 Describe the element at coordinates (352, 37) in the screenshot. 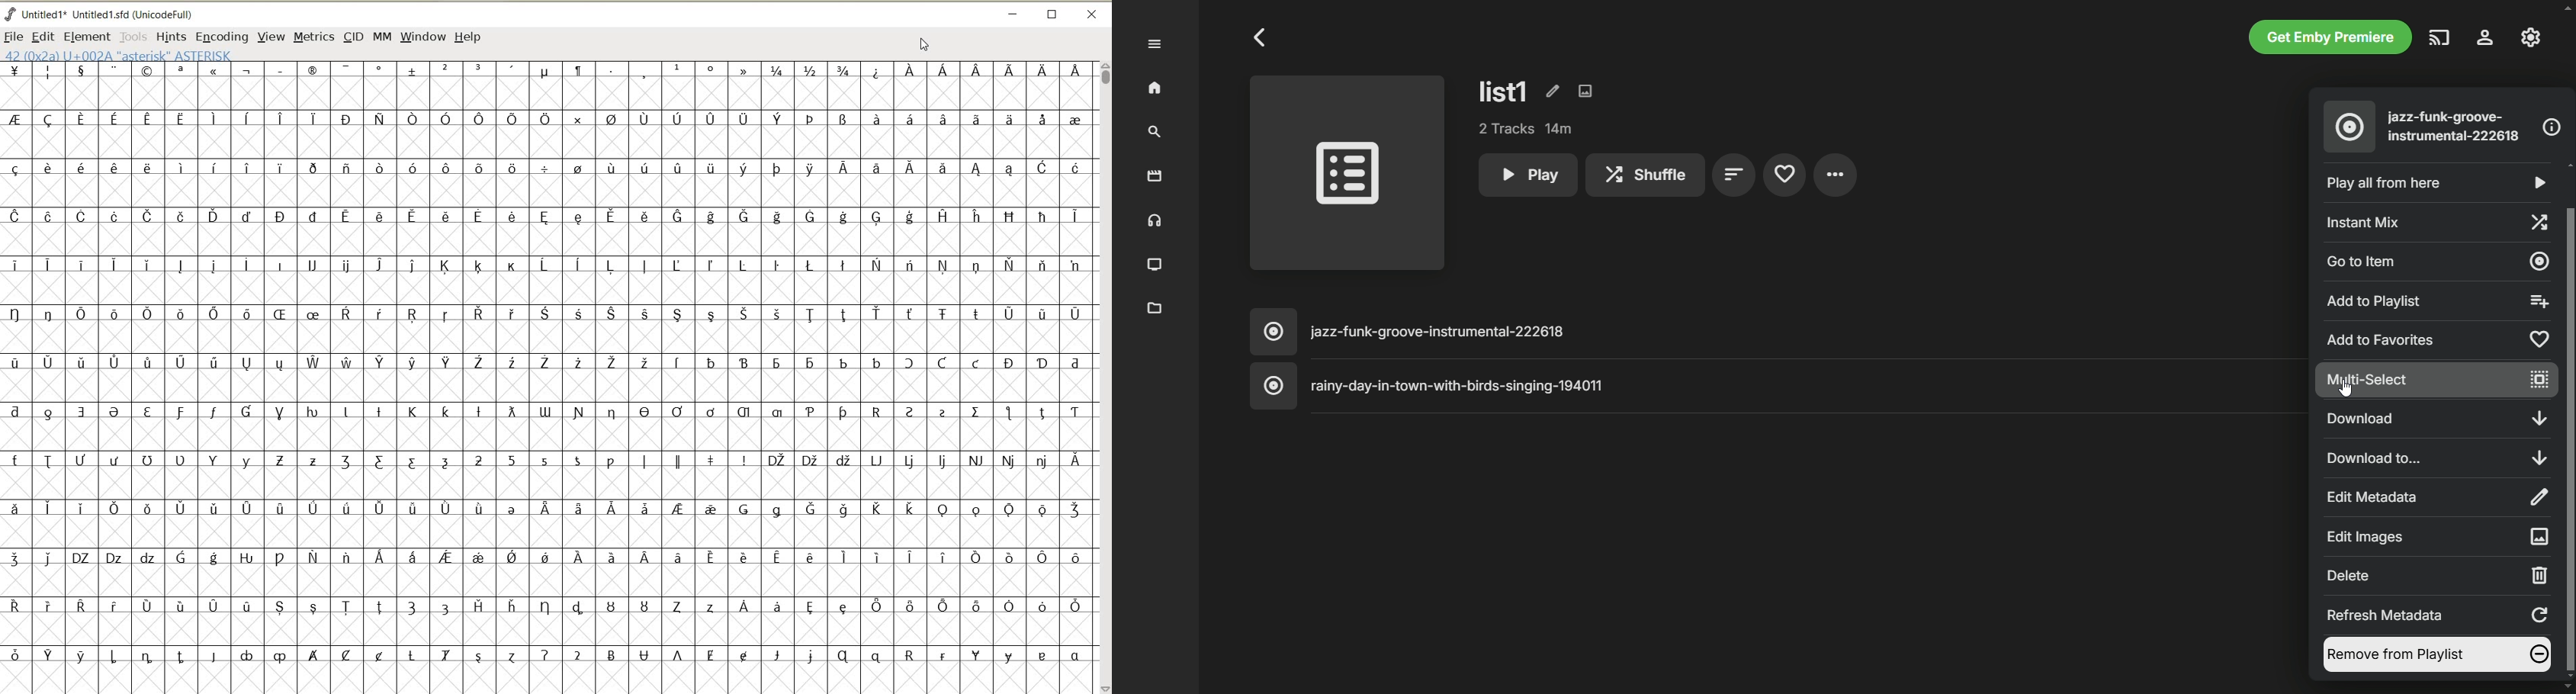

I see `CID` at that location.